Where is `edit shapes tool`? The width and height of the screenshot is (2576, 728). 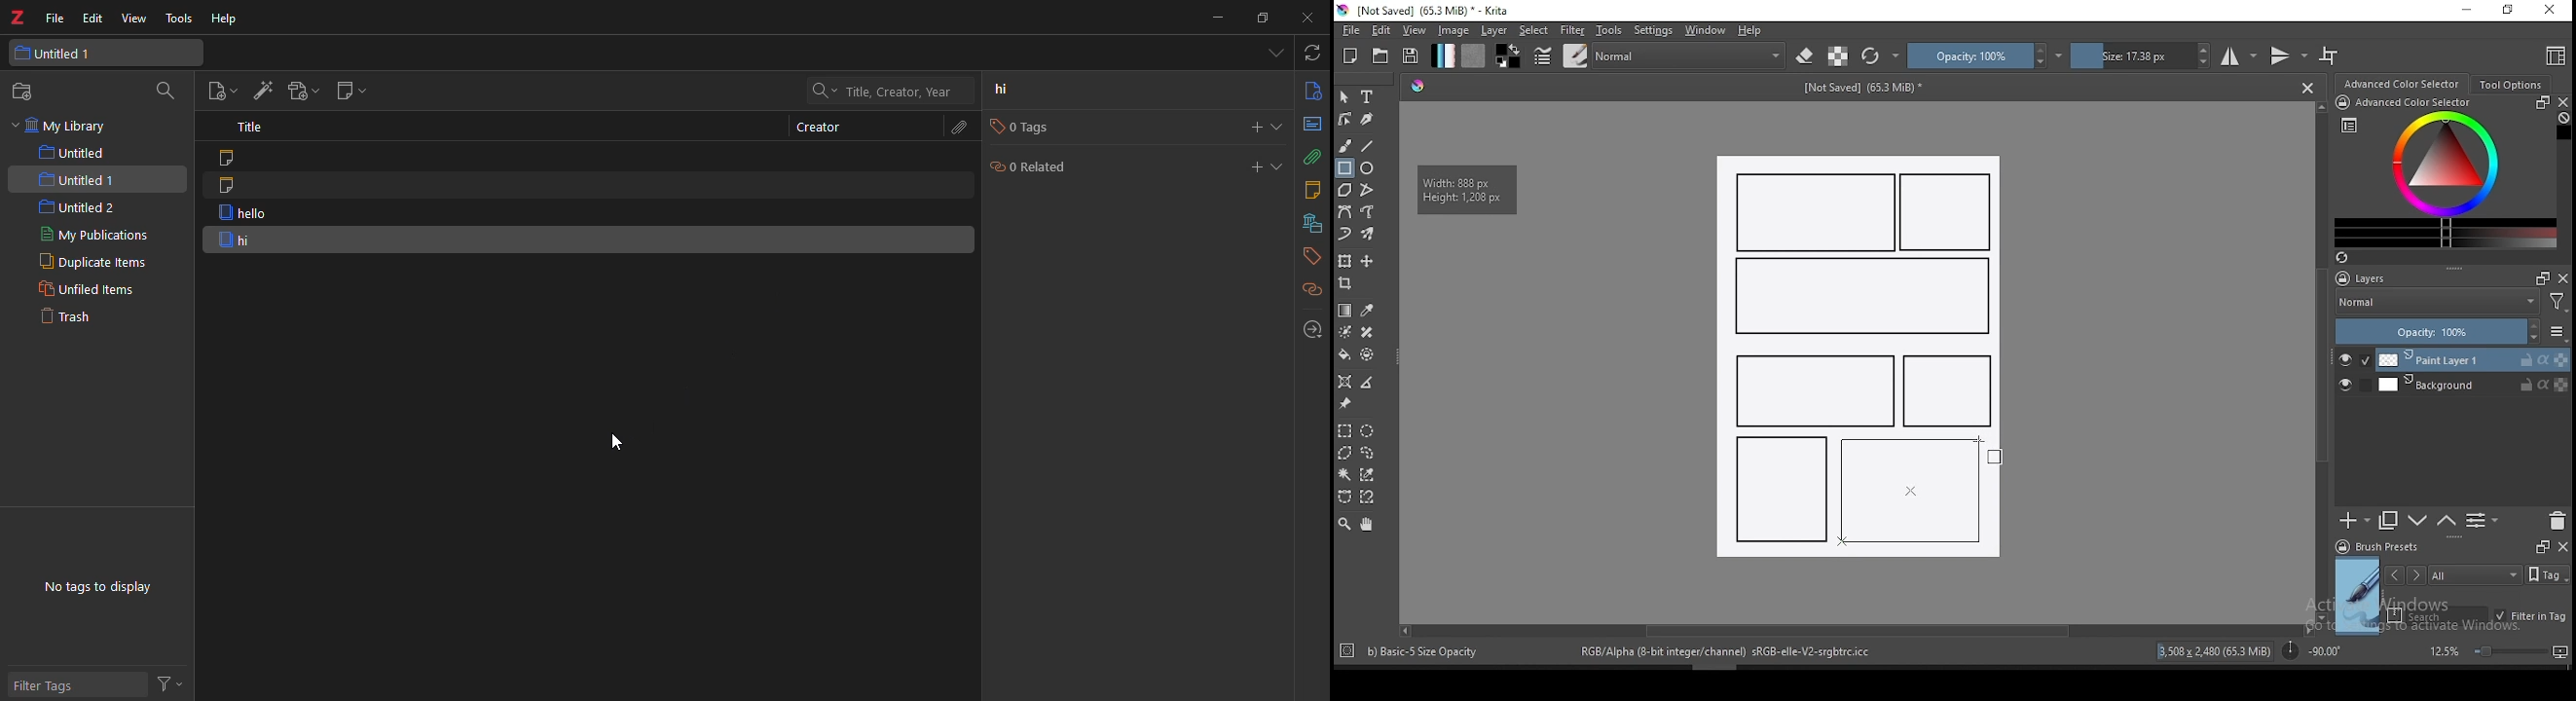
edit shapes tool is located at coordinates (1344, 118).